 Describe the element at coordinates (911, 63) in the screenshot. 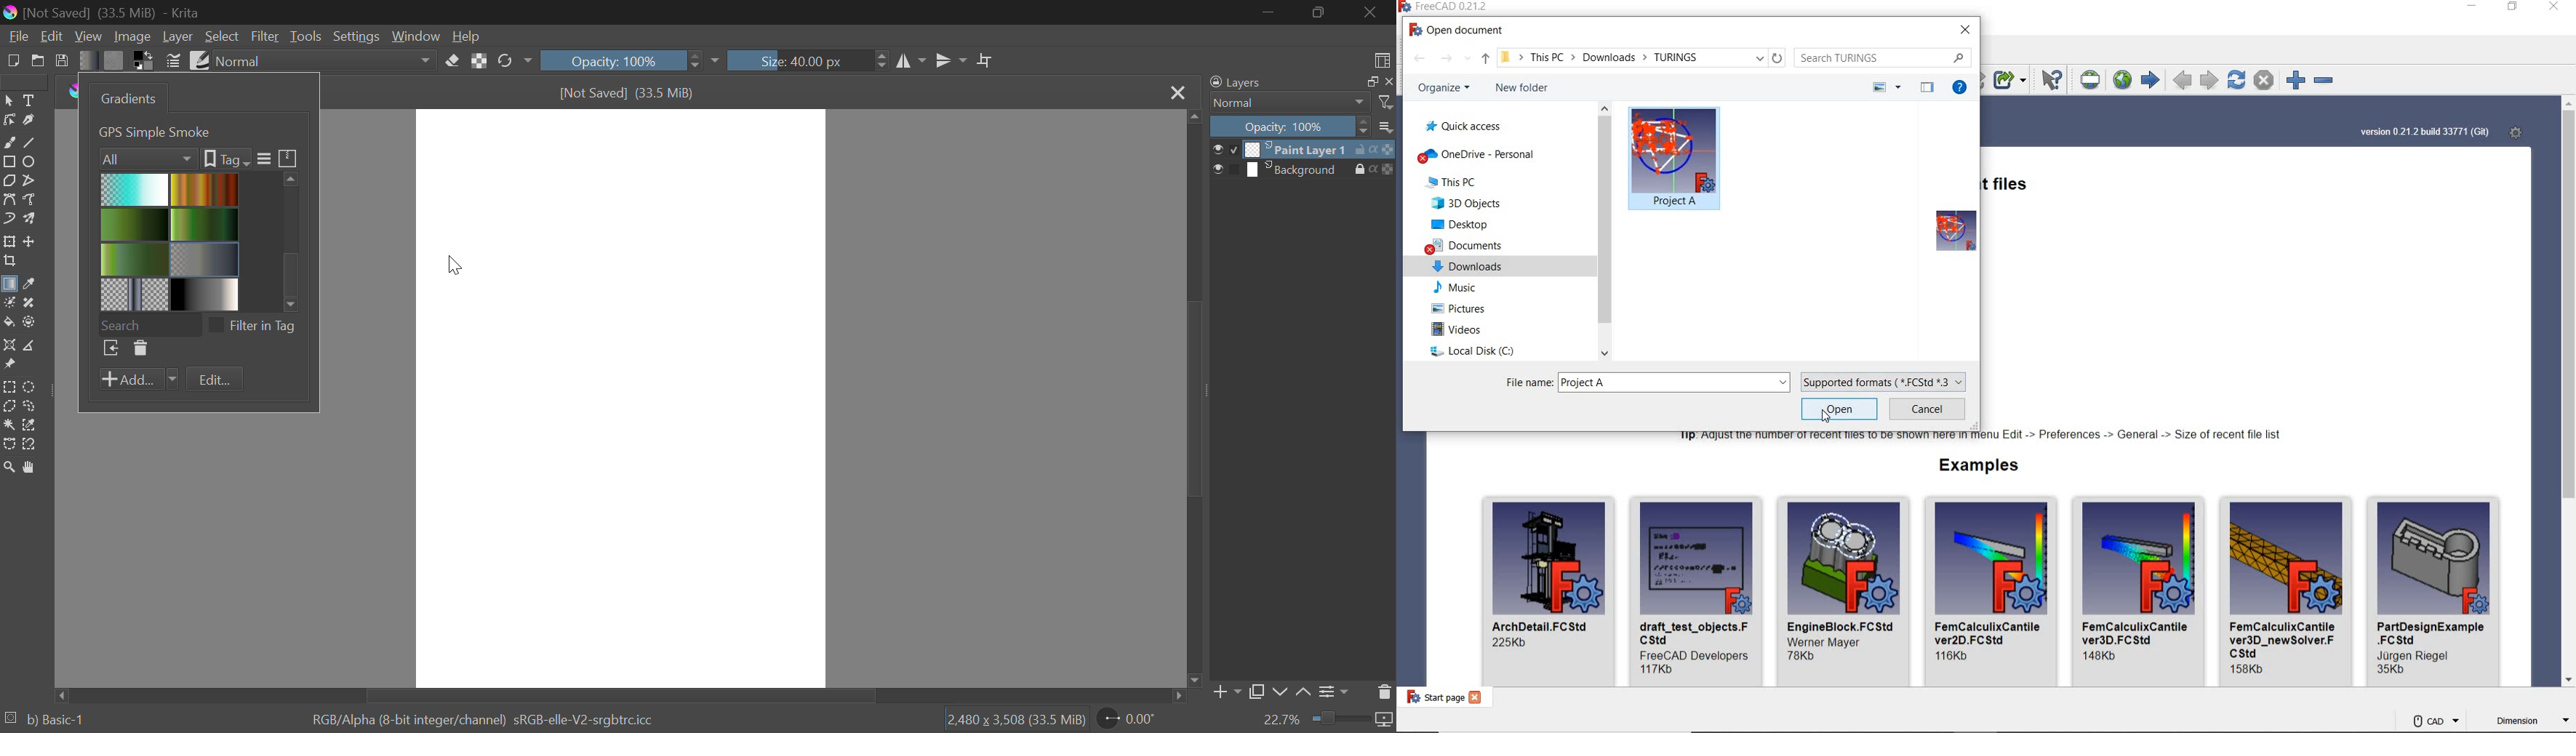

I see `Vertical Mirror Flip` at that location.